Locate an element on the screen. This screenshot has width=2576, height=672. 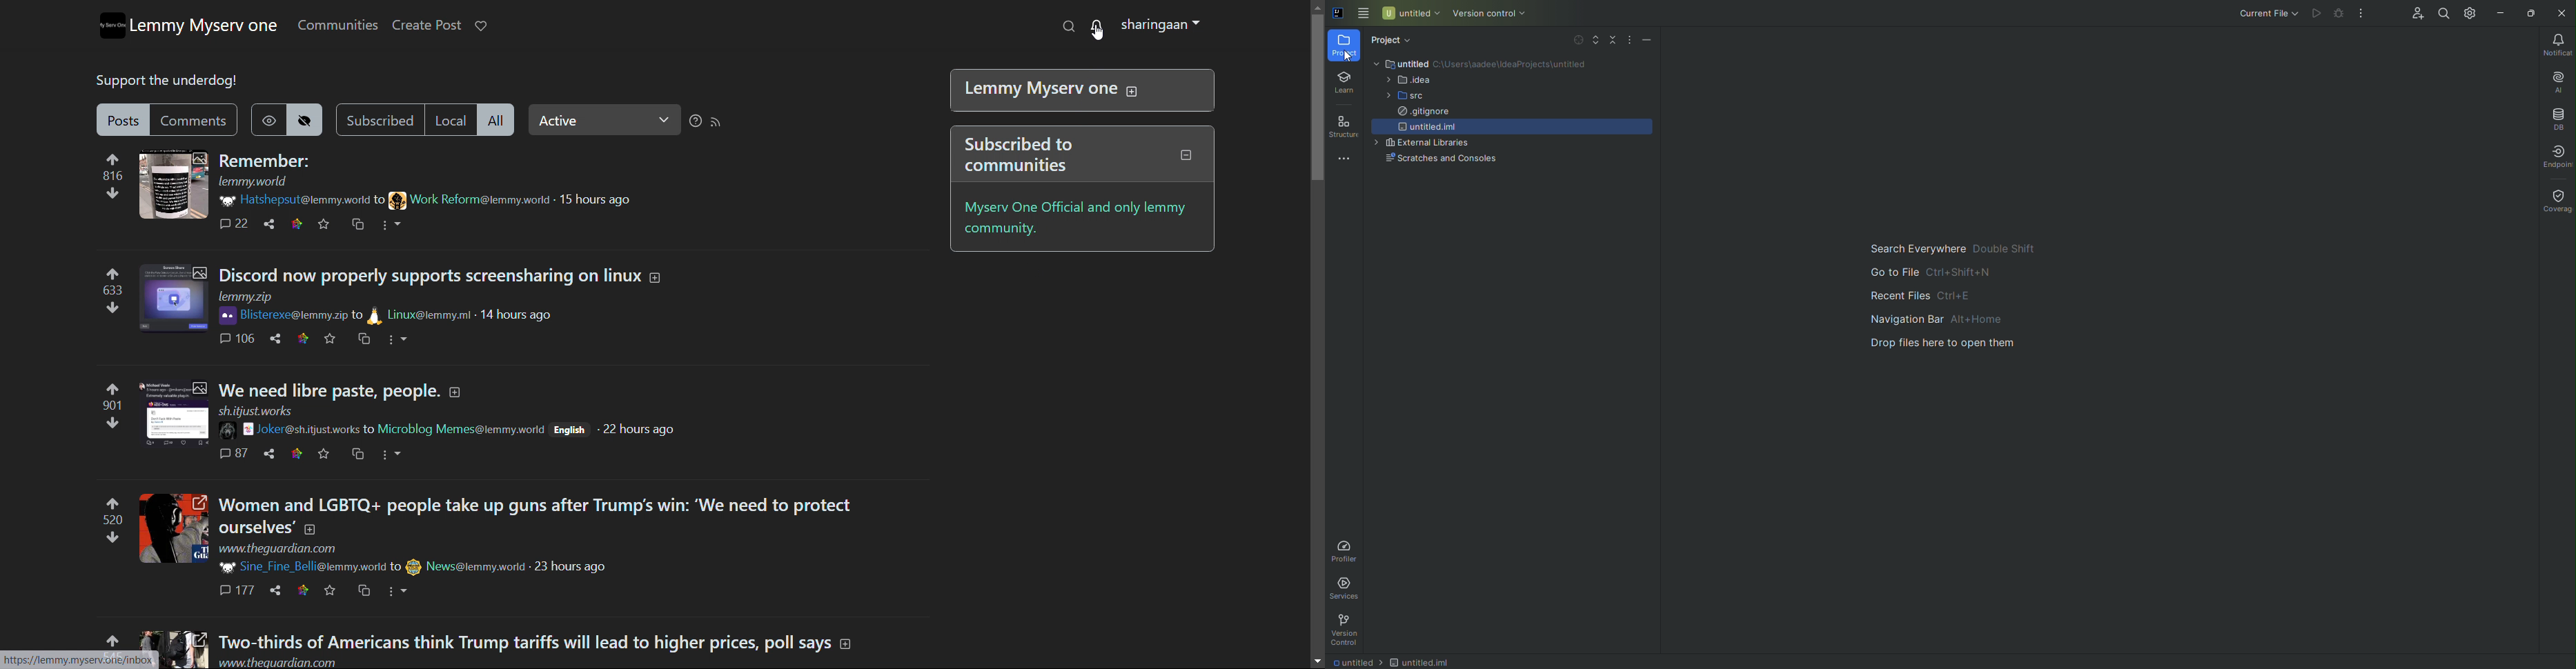
post title "We need libre paste,people" is located at coordinates (331, 390).